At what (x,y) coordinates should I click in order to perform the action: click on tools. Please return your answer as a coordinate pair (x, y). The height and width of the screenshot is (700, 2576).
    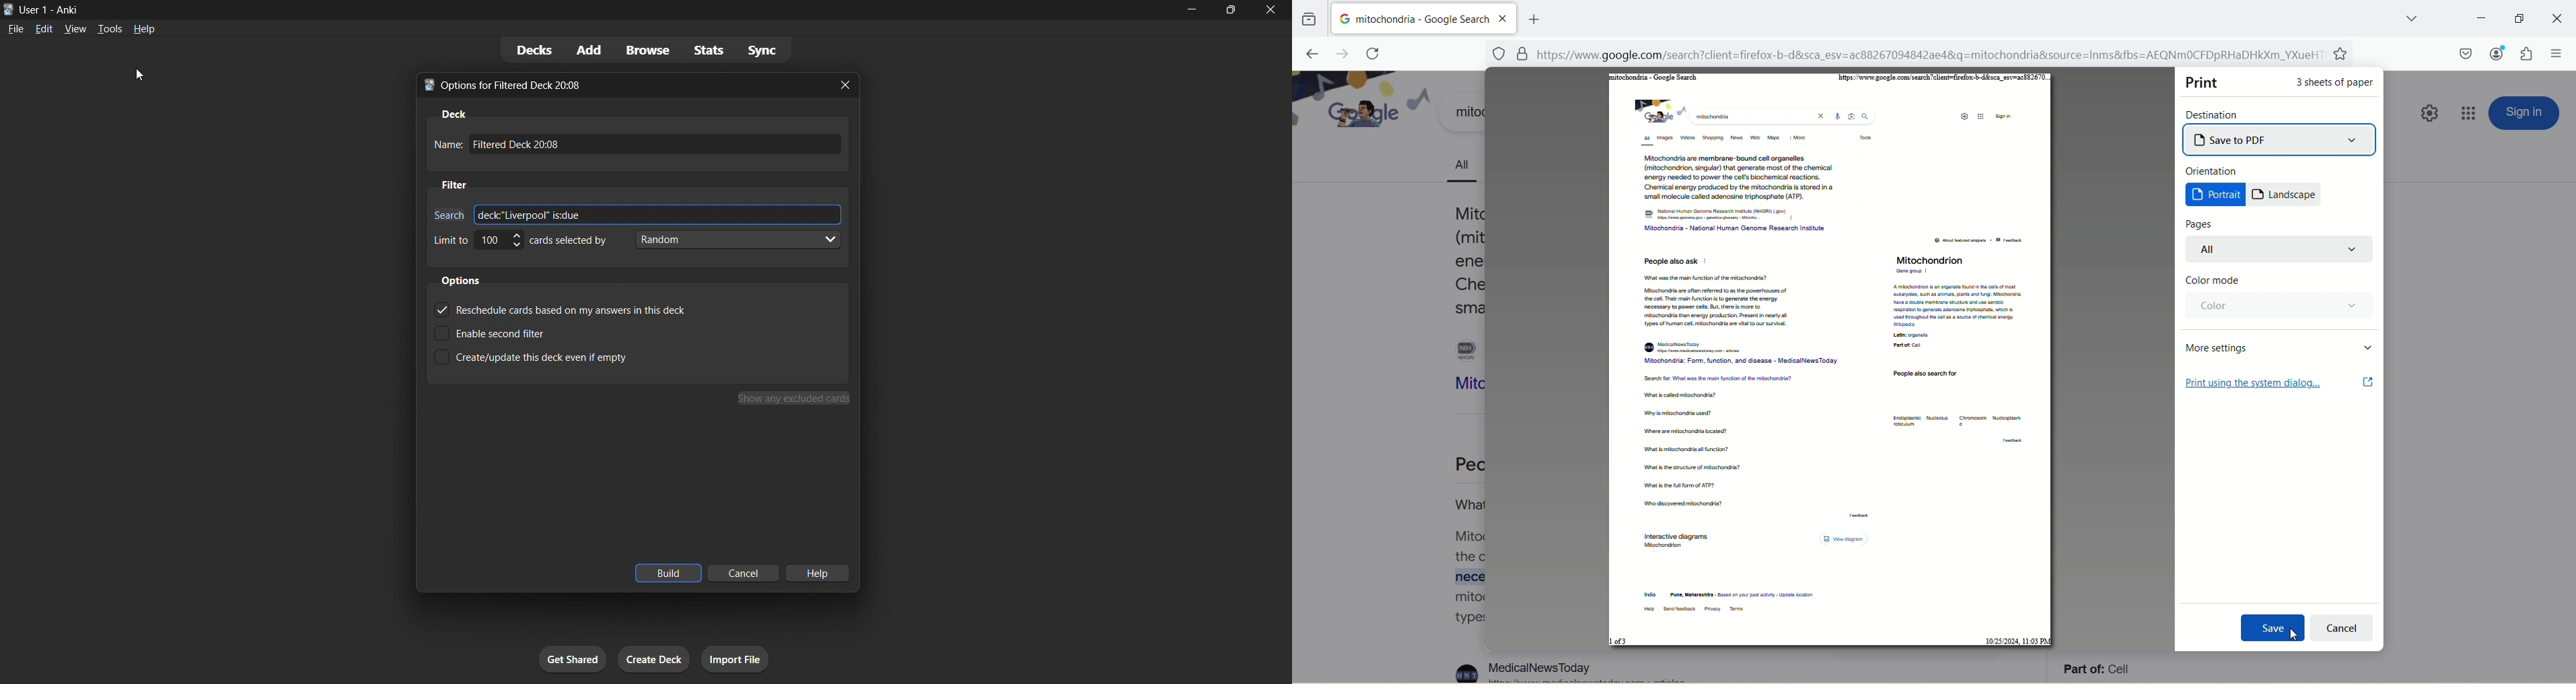
    Looking at the image, I should click on (110, 30).